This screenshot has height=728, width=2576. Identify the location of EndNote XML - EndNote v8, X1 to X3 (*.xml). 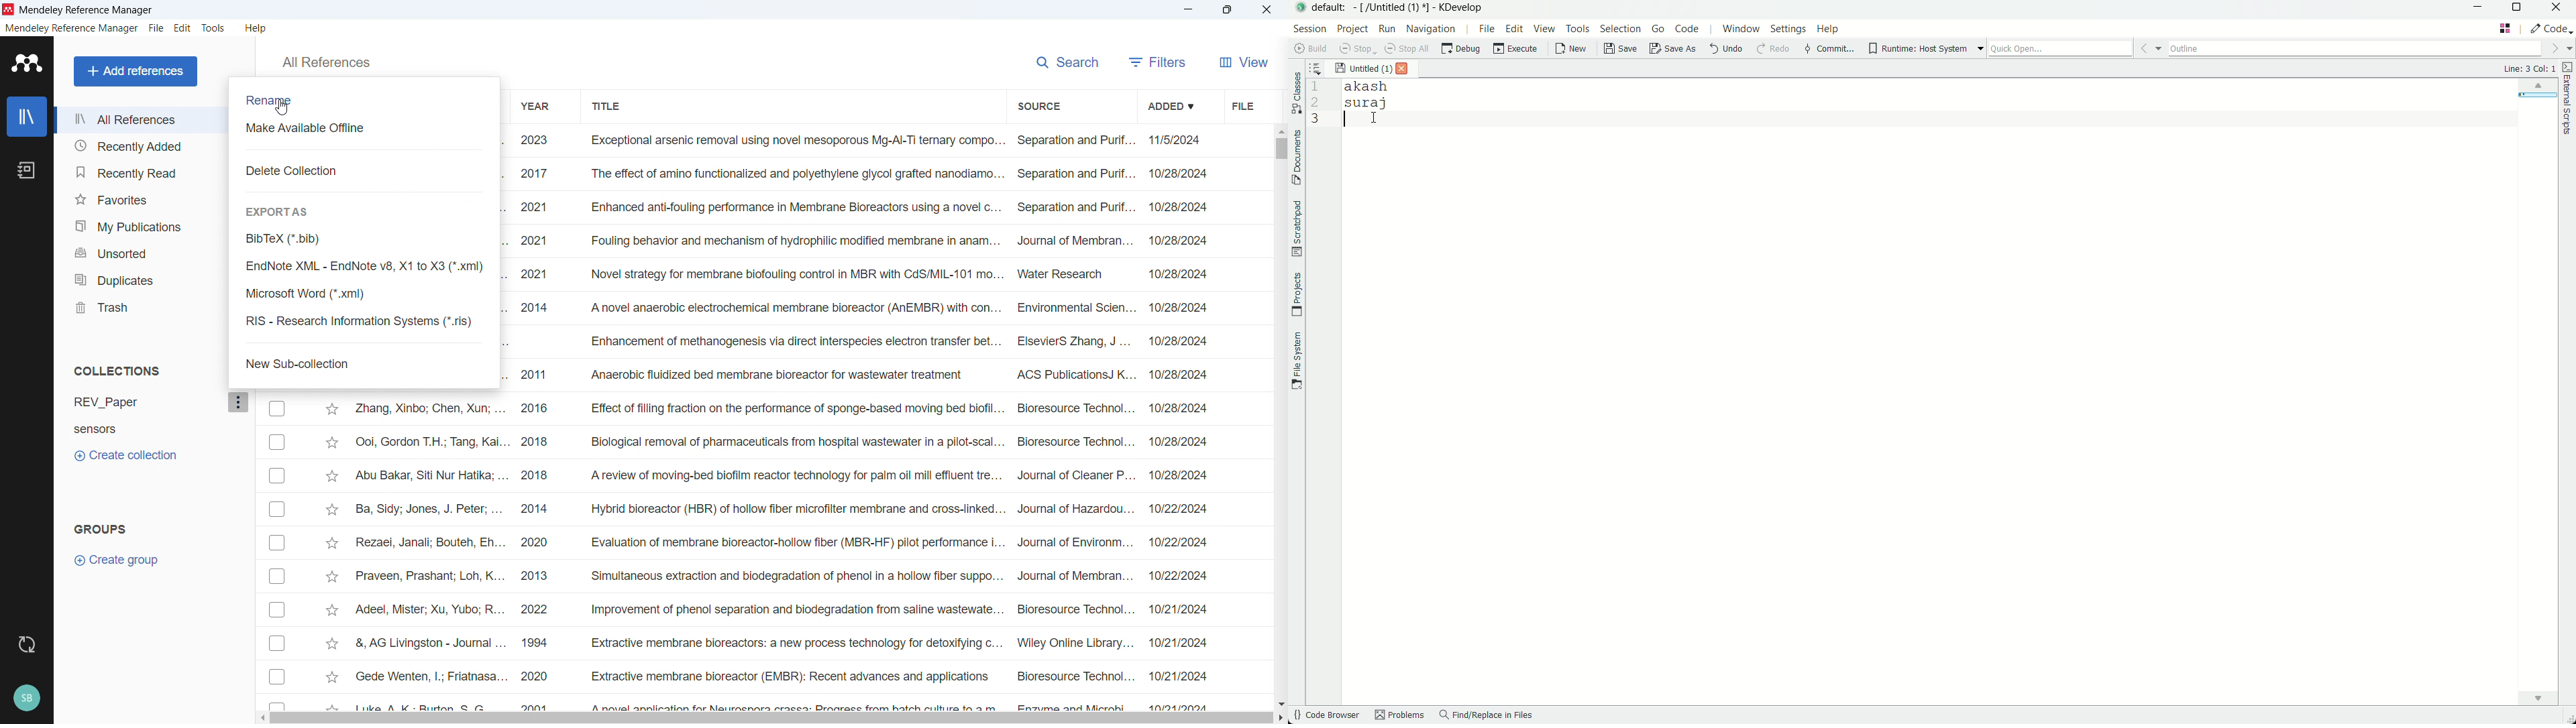
(364, 267).